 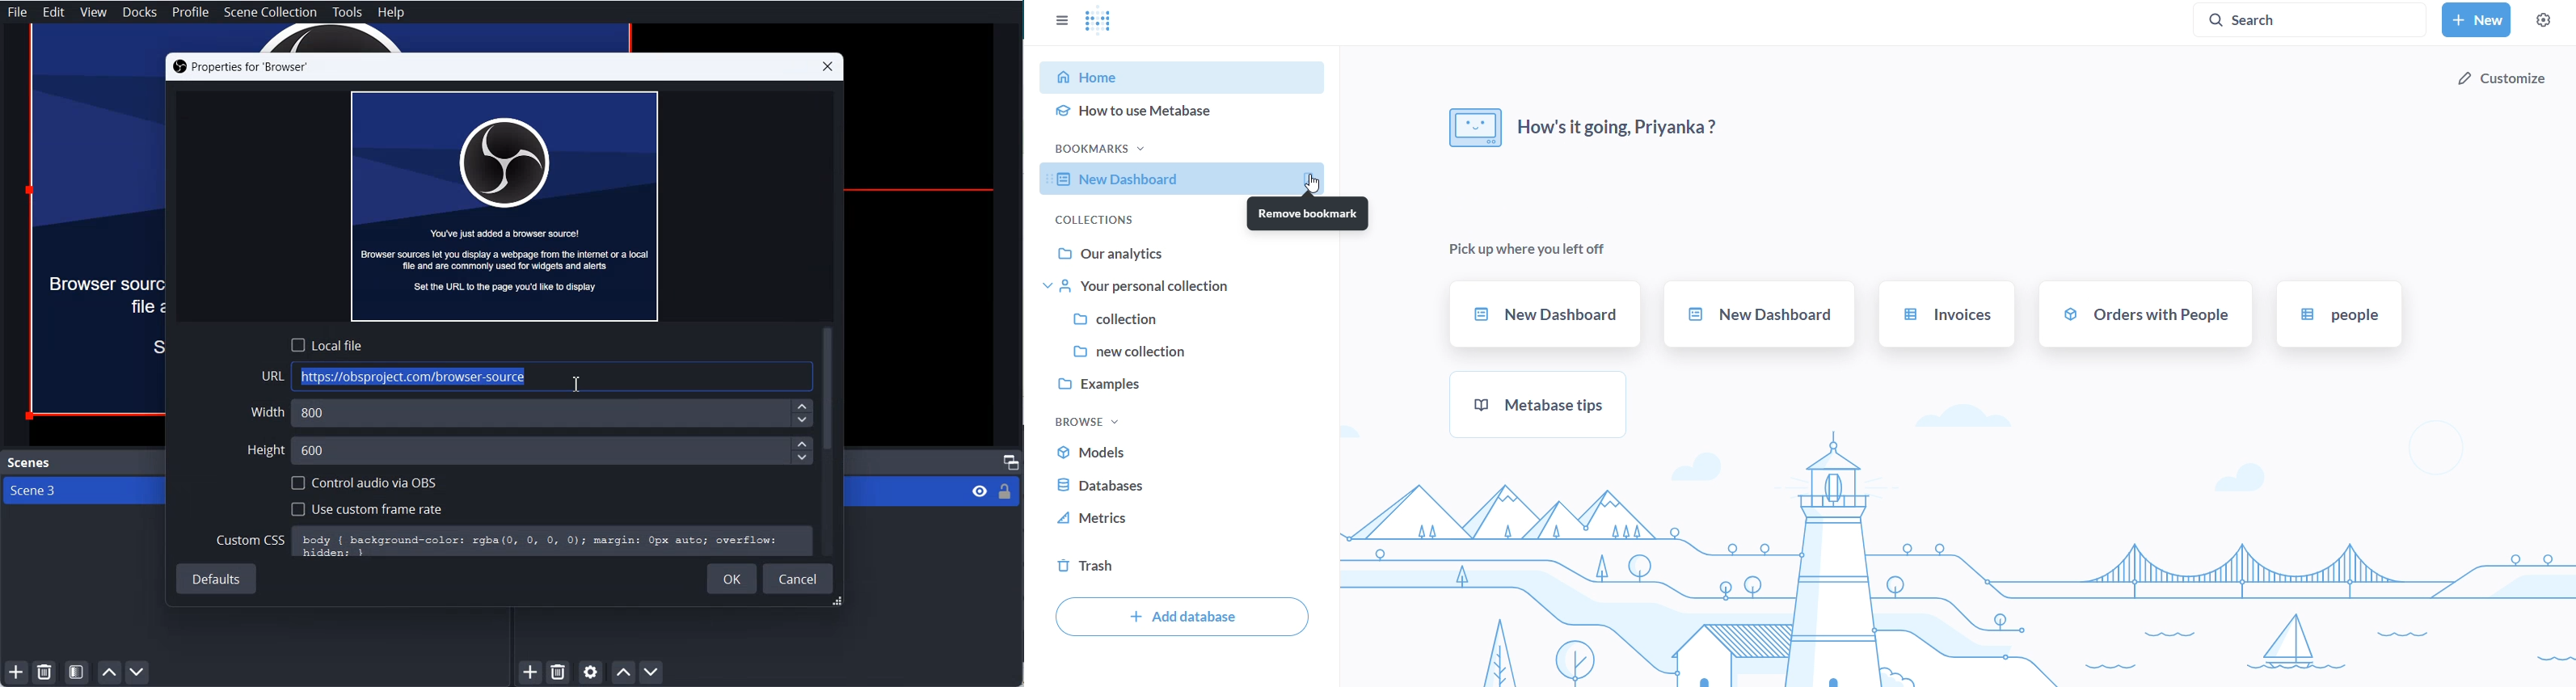 I want to click on Scene Collection, so click(x=271, y=12).